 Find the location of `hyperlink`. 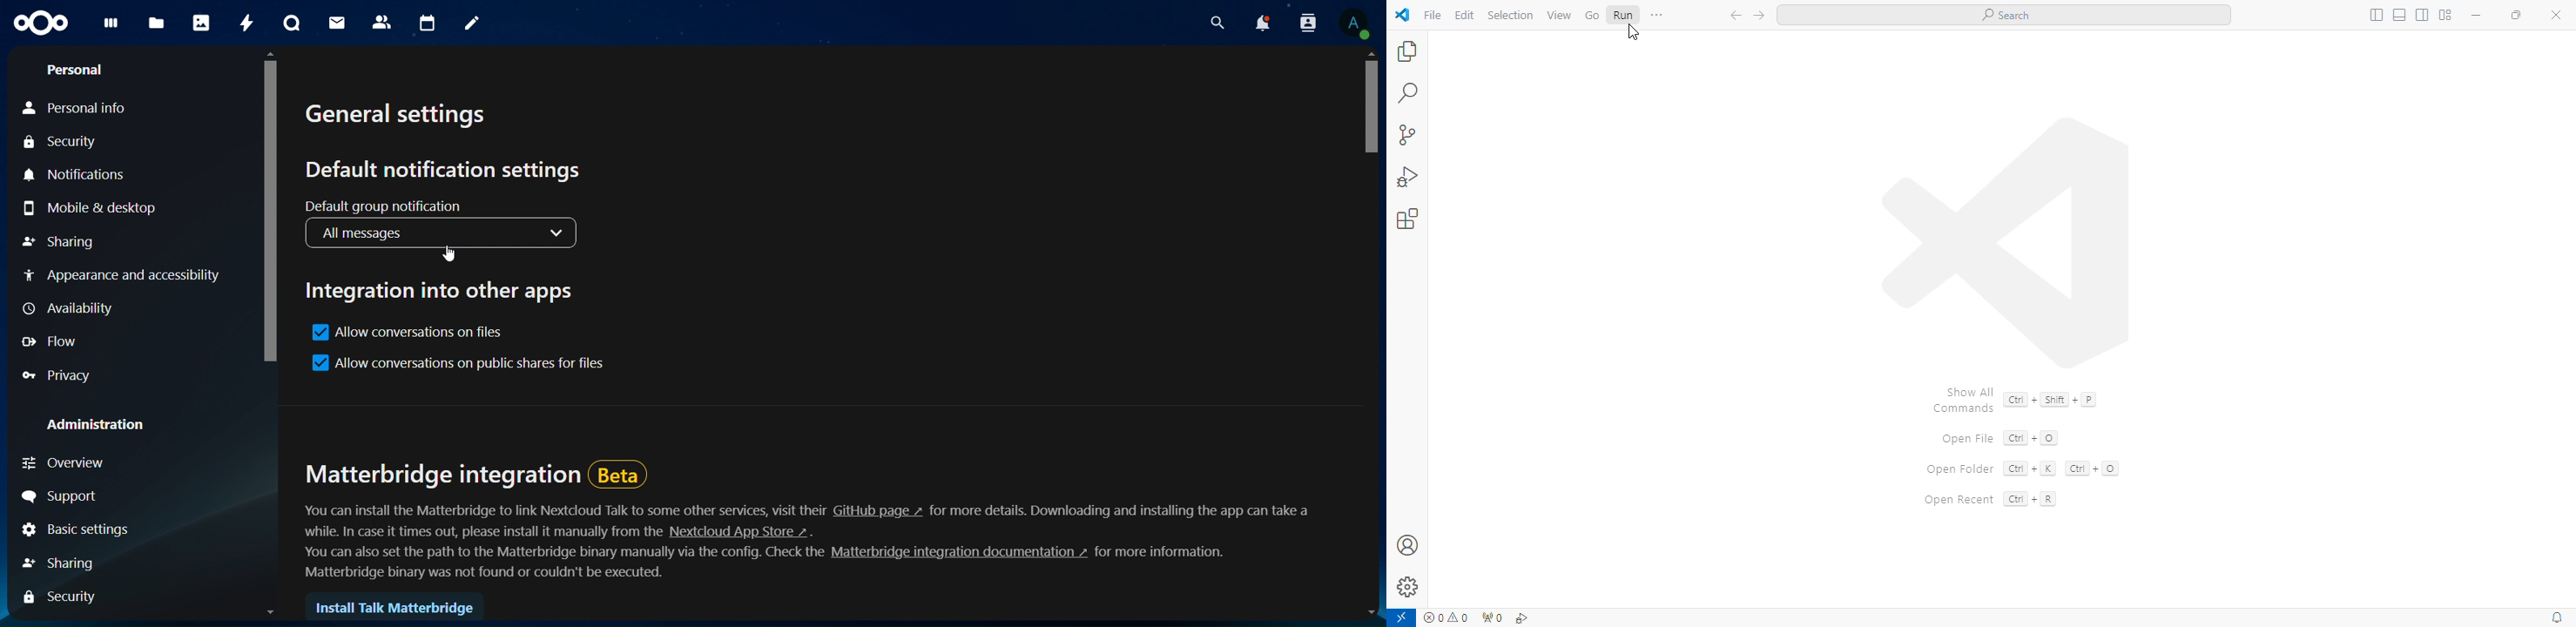

hyperlink is located at coordinates (955, 553).